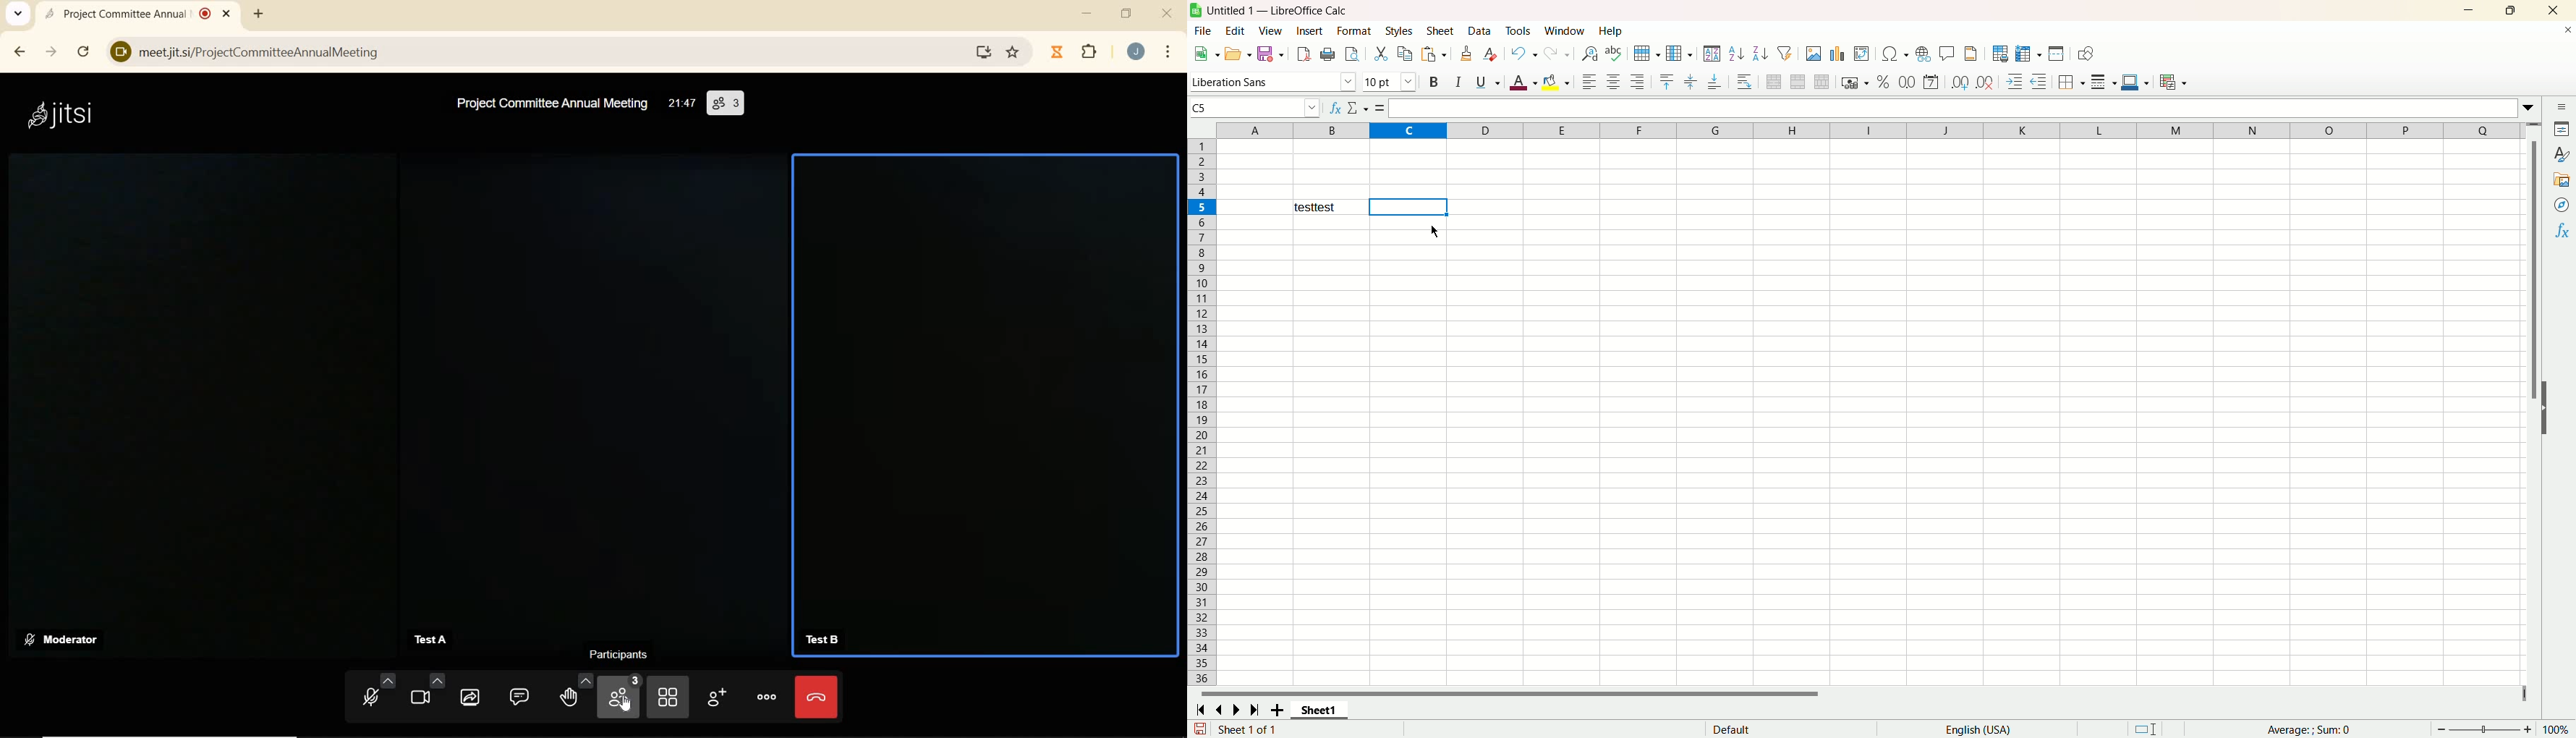 Image resolution: width=2576 pixels, height=756 pixels. Describe the element at coordinates (618, 696) in the screenshot. I see `PARTICIPANTS` at that location.